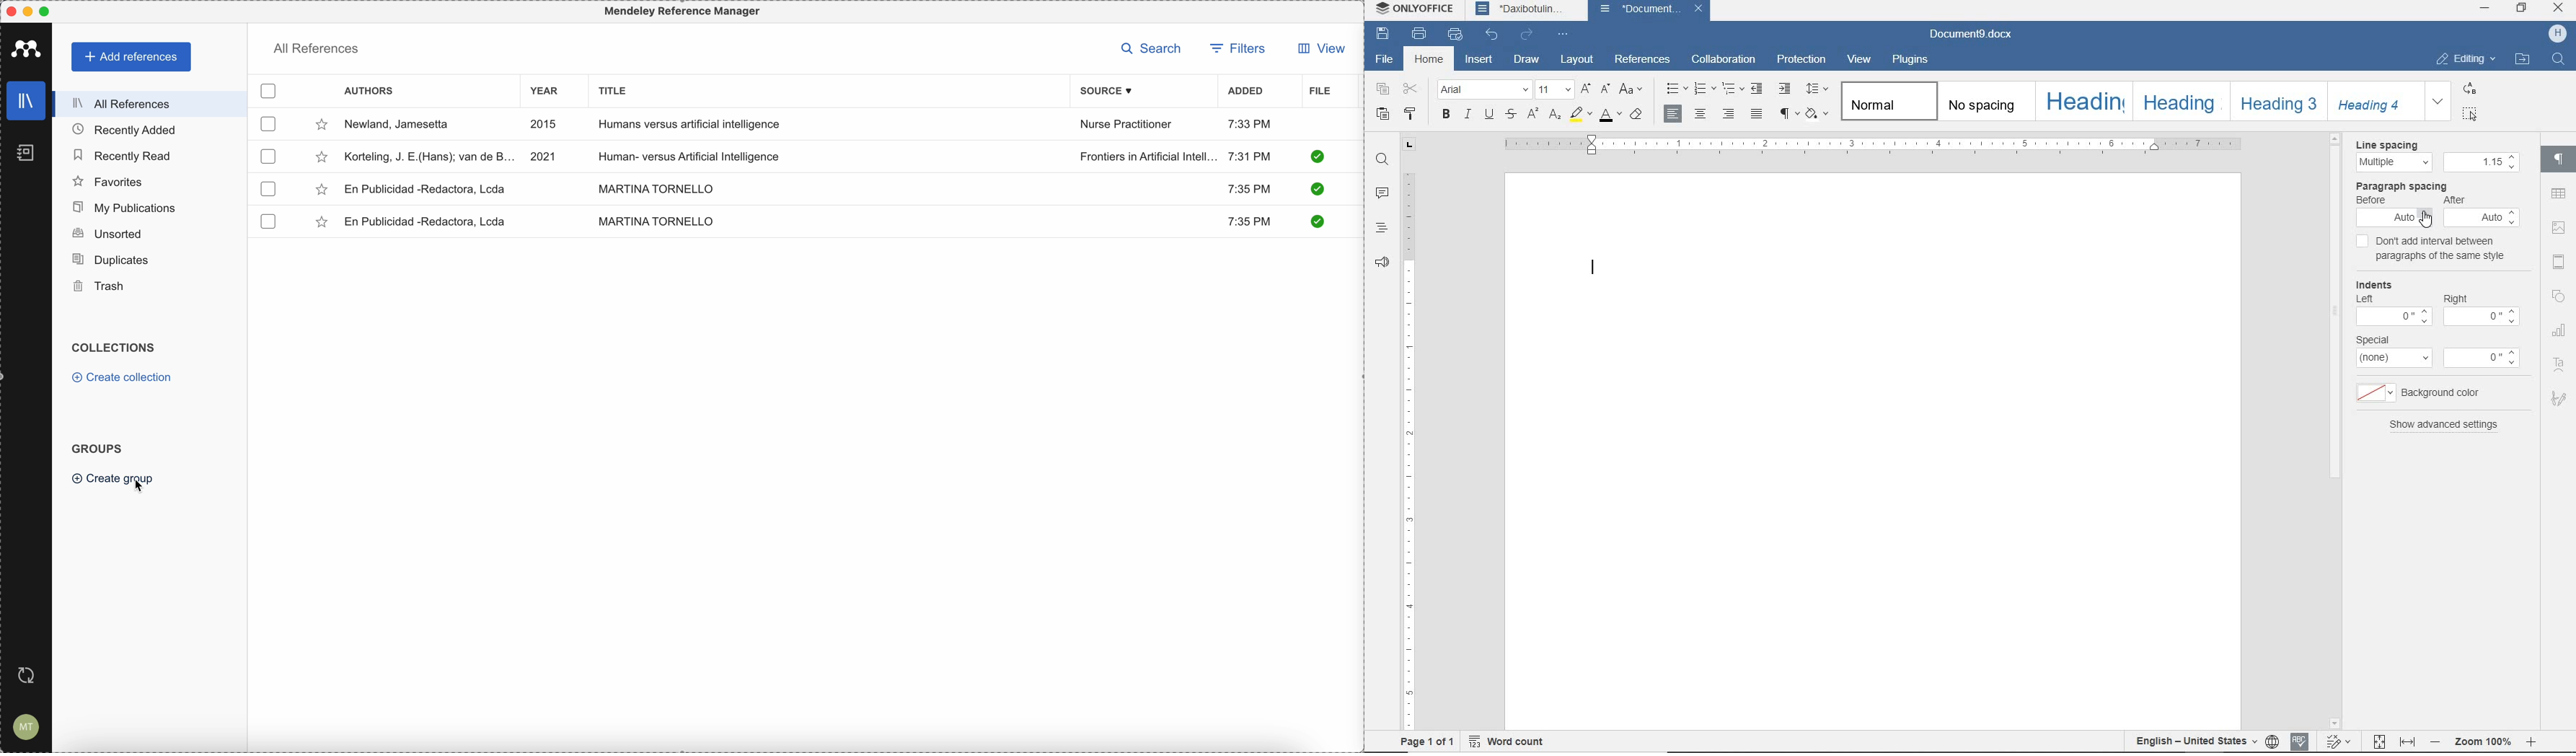 Image resolution: width=2576 pixels, height=756 pixels. What do you see at coordinates (2482, 162) in the screenshot?
I see `spacing` at bounding box center [2482, 162].